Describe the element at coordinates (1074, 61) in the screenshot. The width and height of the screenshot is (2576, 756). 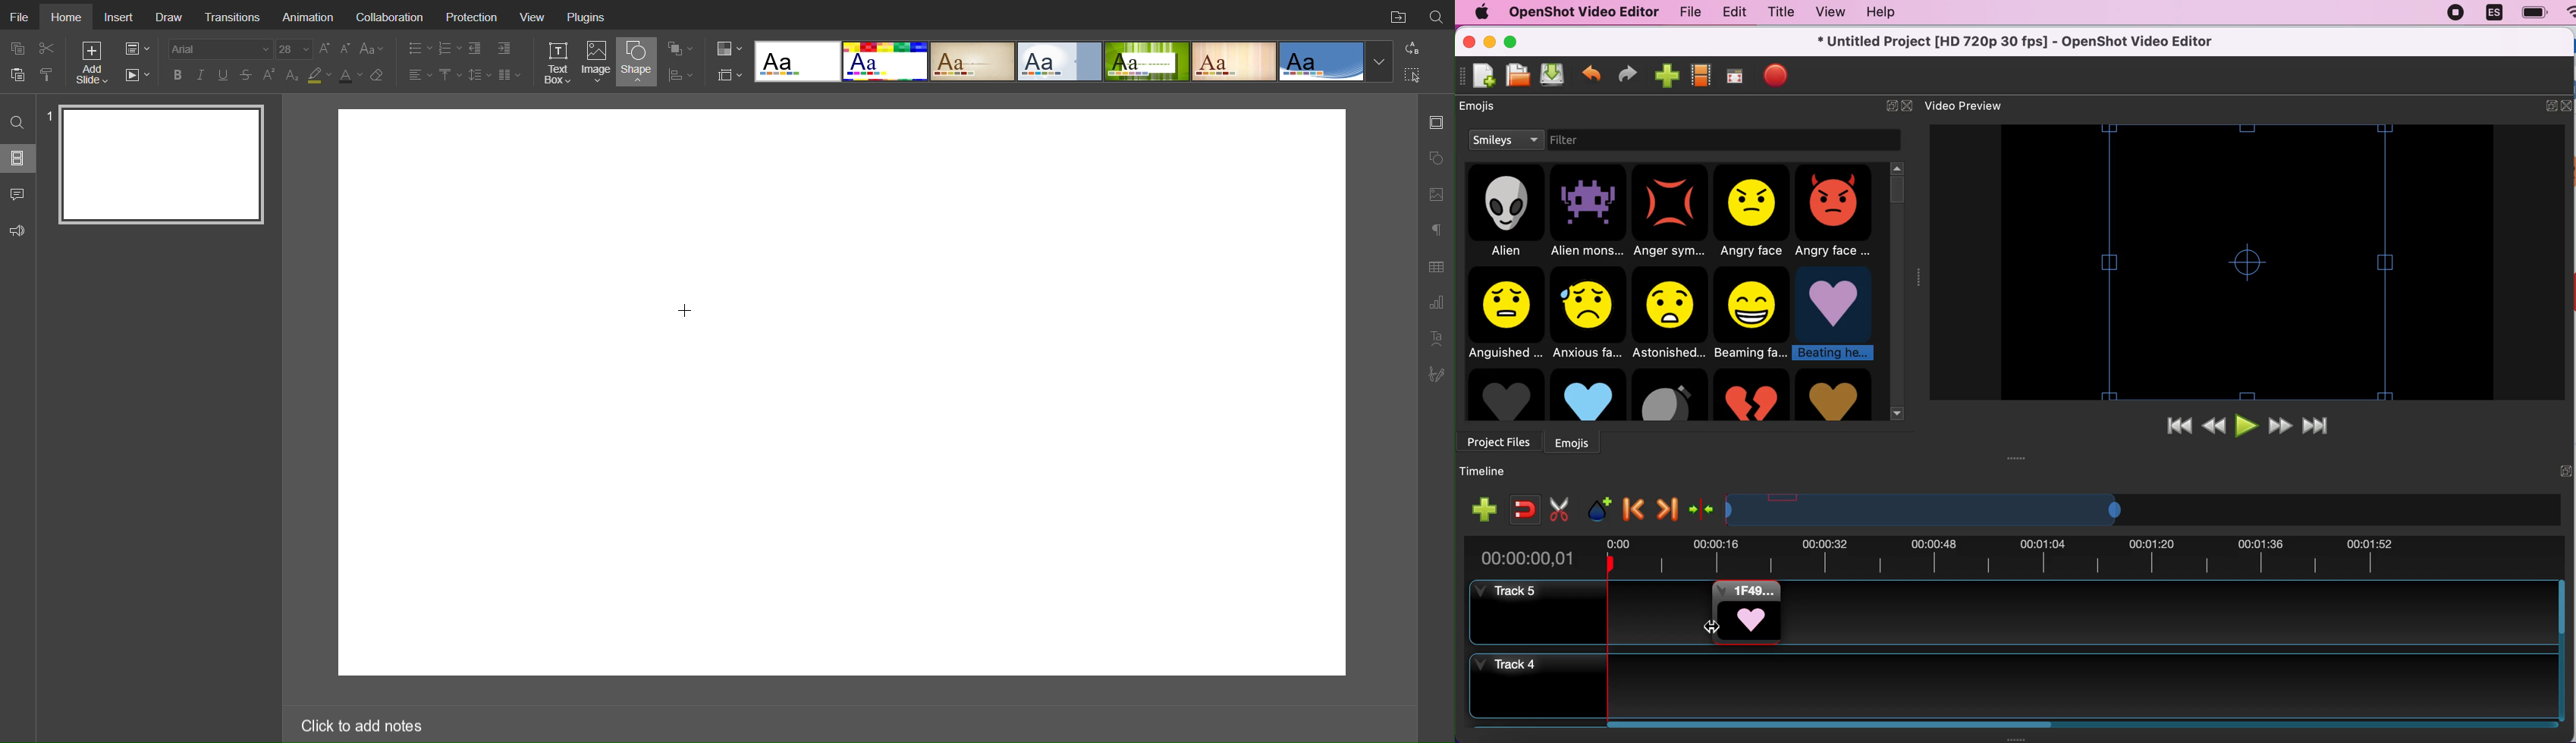
I see `Templates` at that location.